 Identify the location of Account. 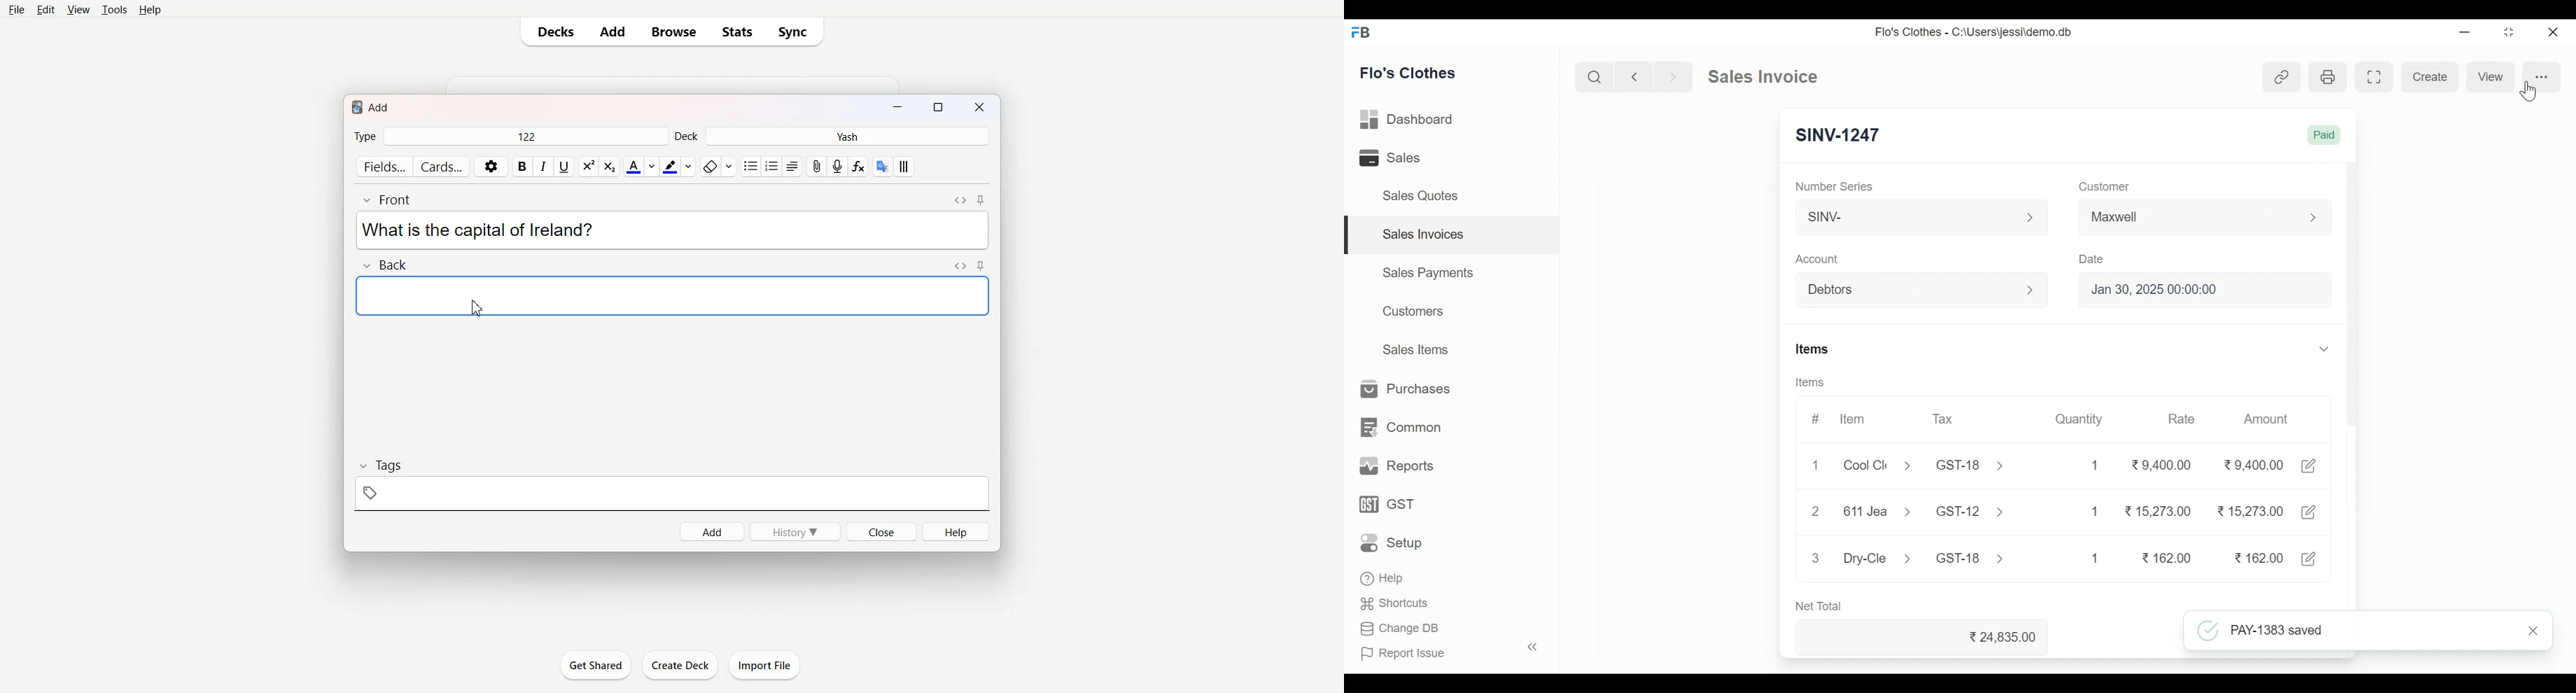
(1819, 259).